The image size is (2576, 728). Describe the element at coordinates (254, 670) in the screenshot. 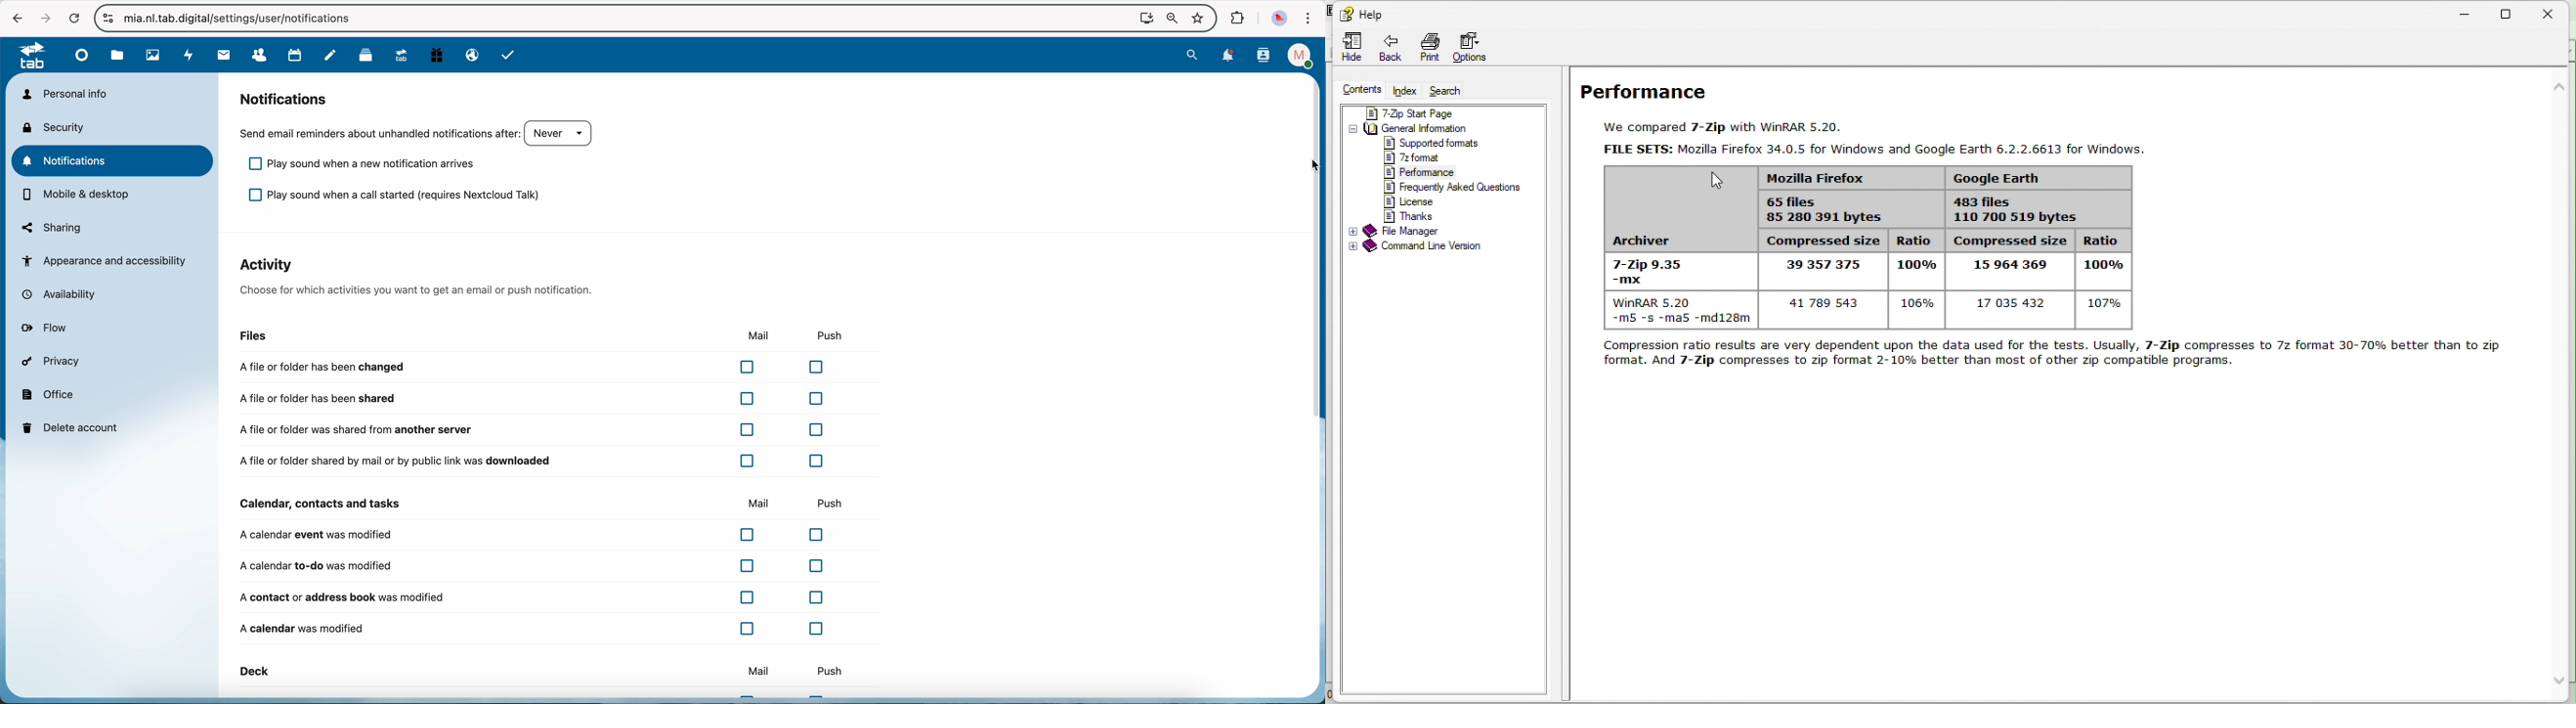

I see `deck` at that location.